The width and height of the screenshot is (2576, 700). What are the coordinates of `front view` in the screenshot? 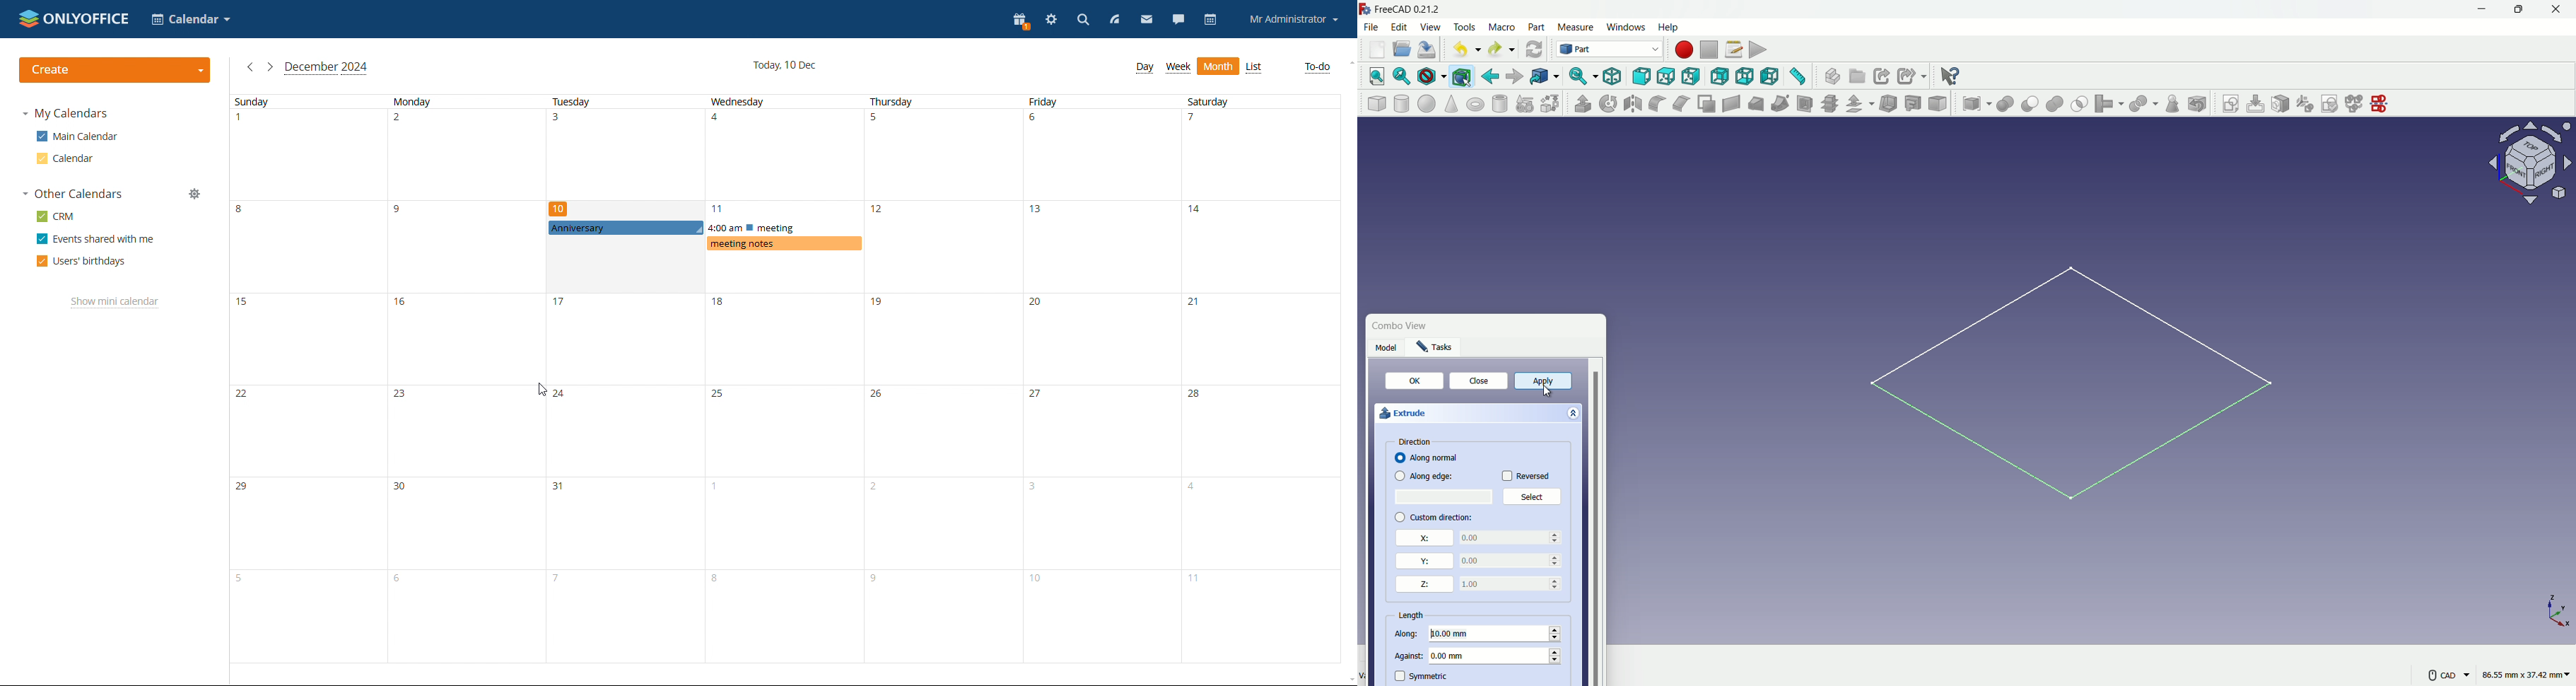 It's located at (1641, 76).